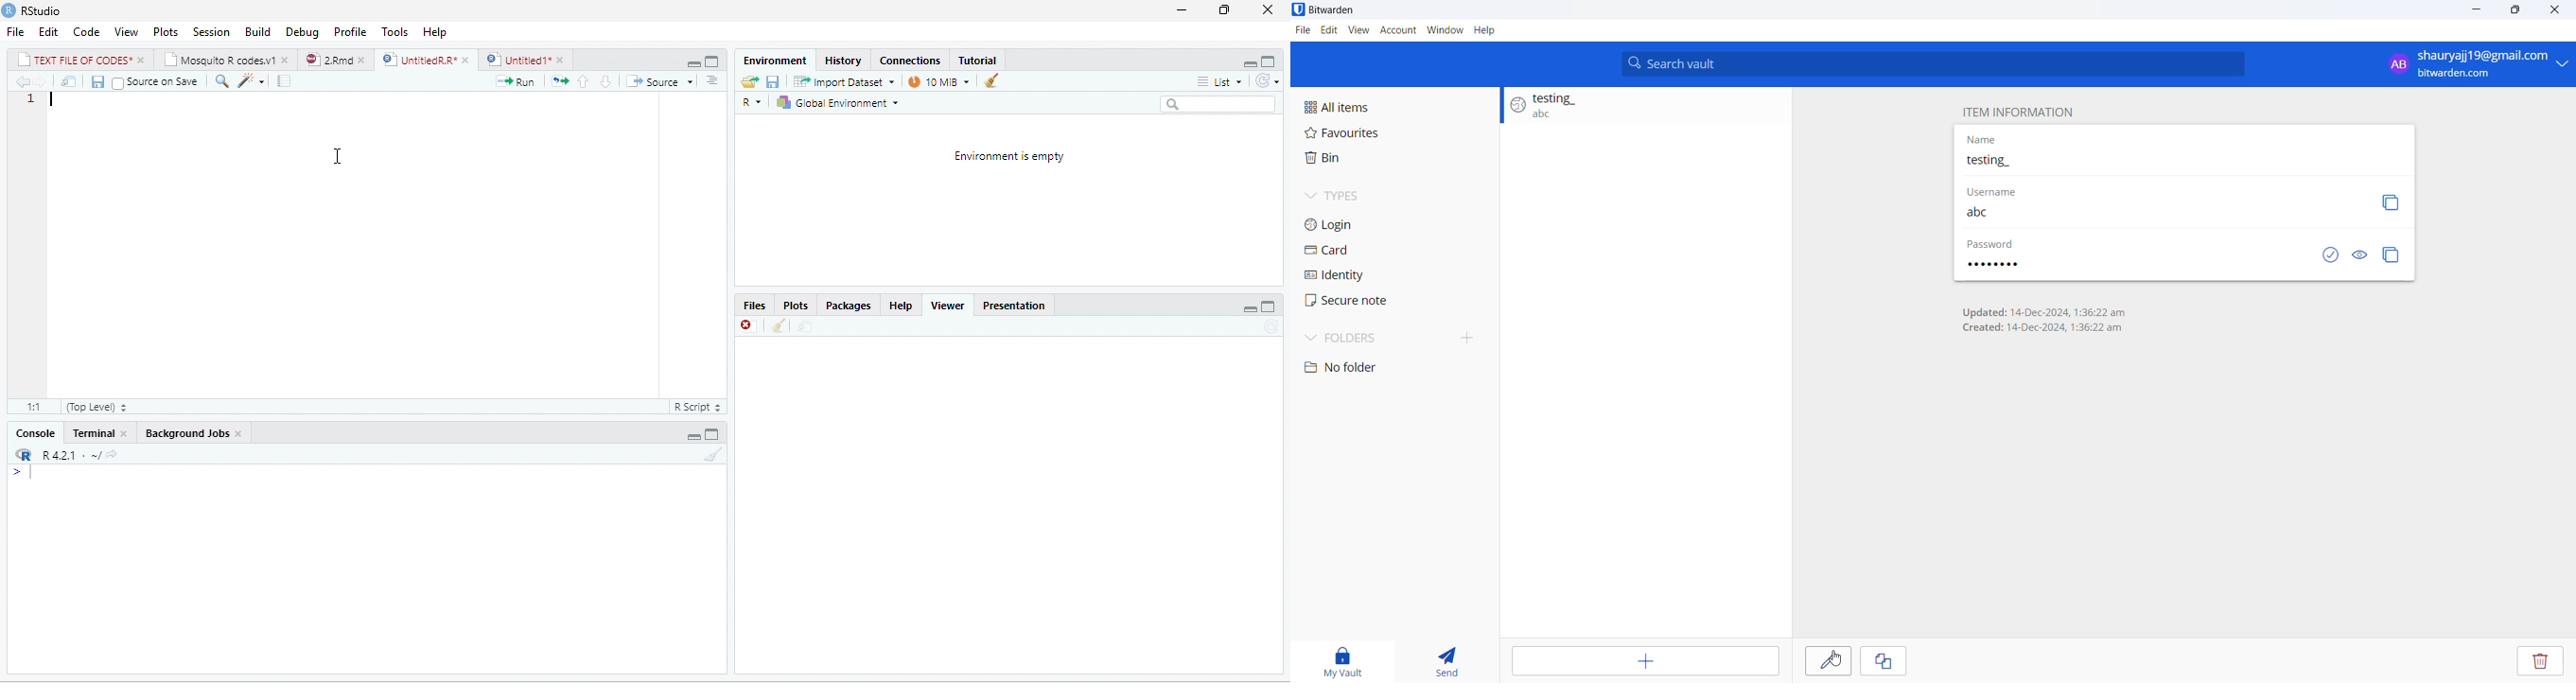 The image size is (2576, 700). What do you see at coordinates (755, 102) in the screenshot?
I see `R` at bounding box center [755, 102].